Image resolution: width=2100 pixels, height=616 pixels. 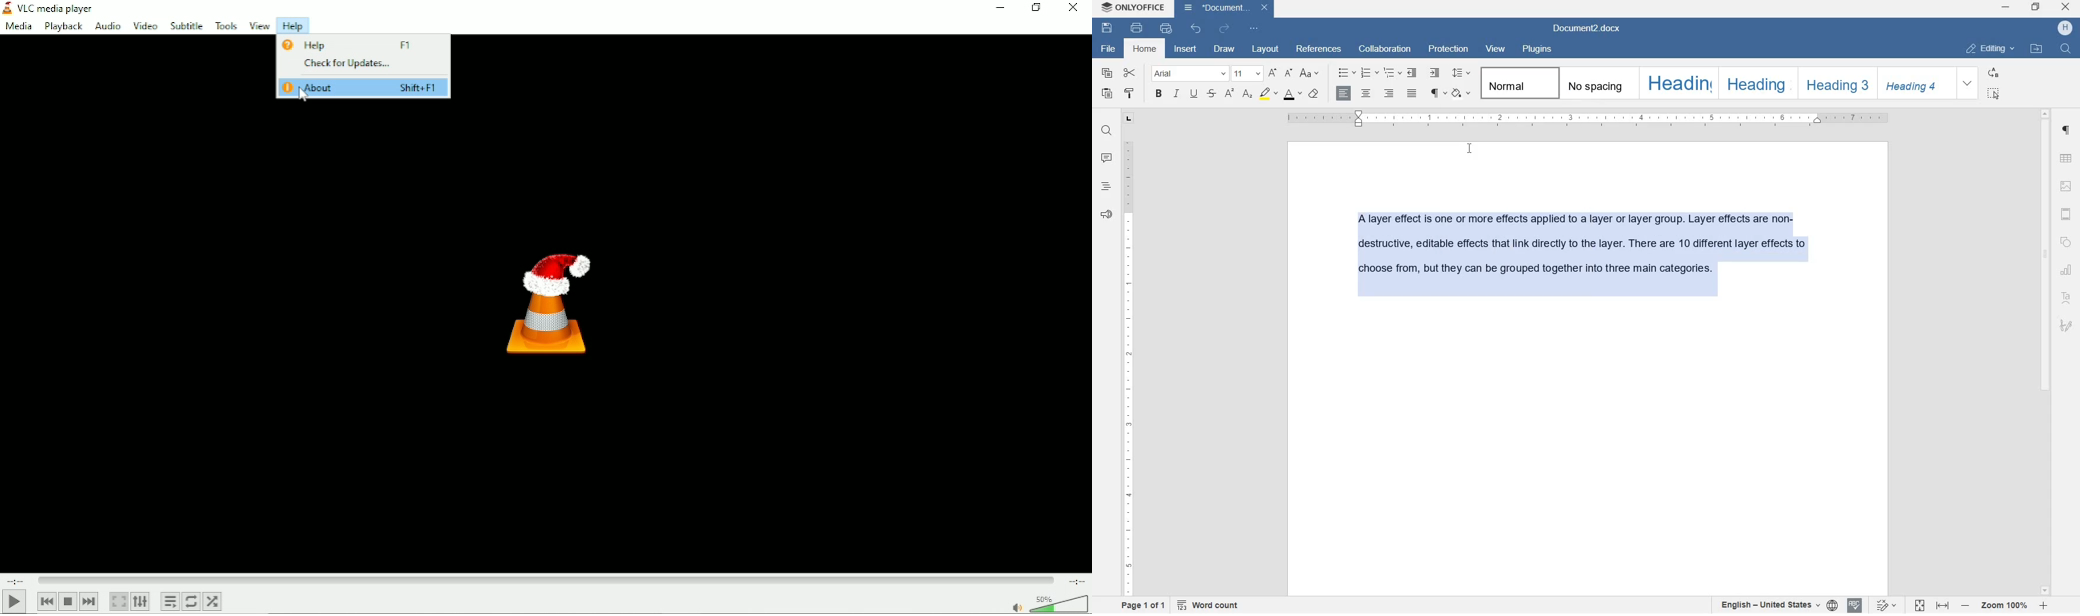 What do you see at coordinates (1106, 188) in the screenshot?
I see `headings` at bounding box center [1106, 188].